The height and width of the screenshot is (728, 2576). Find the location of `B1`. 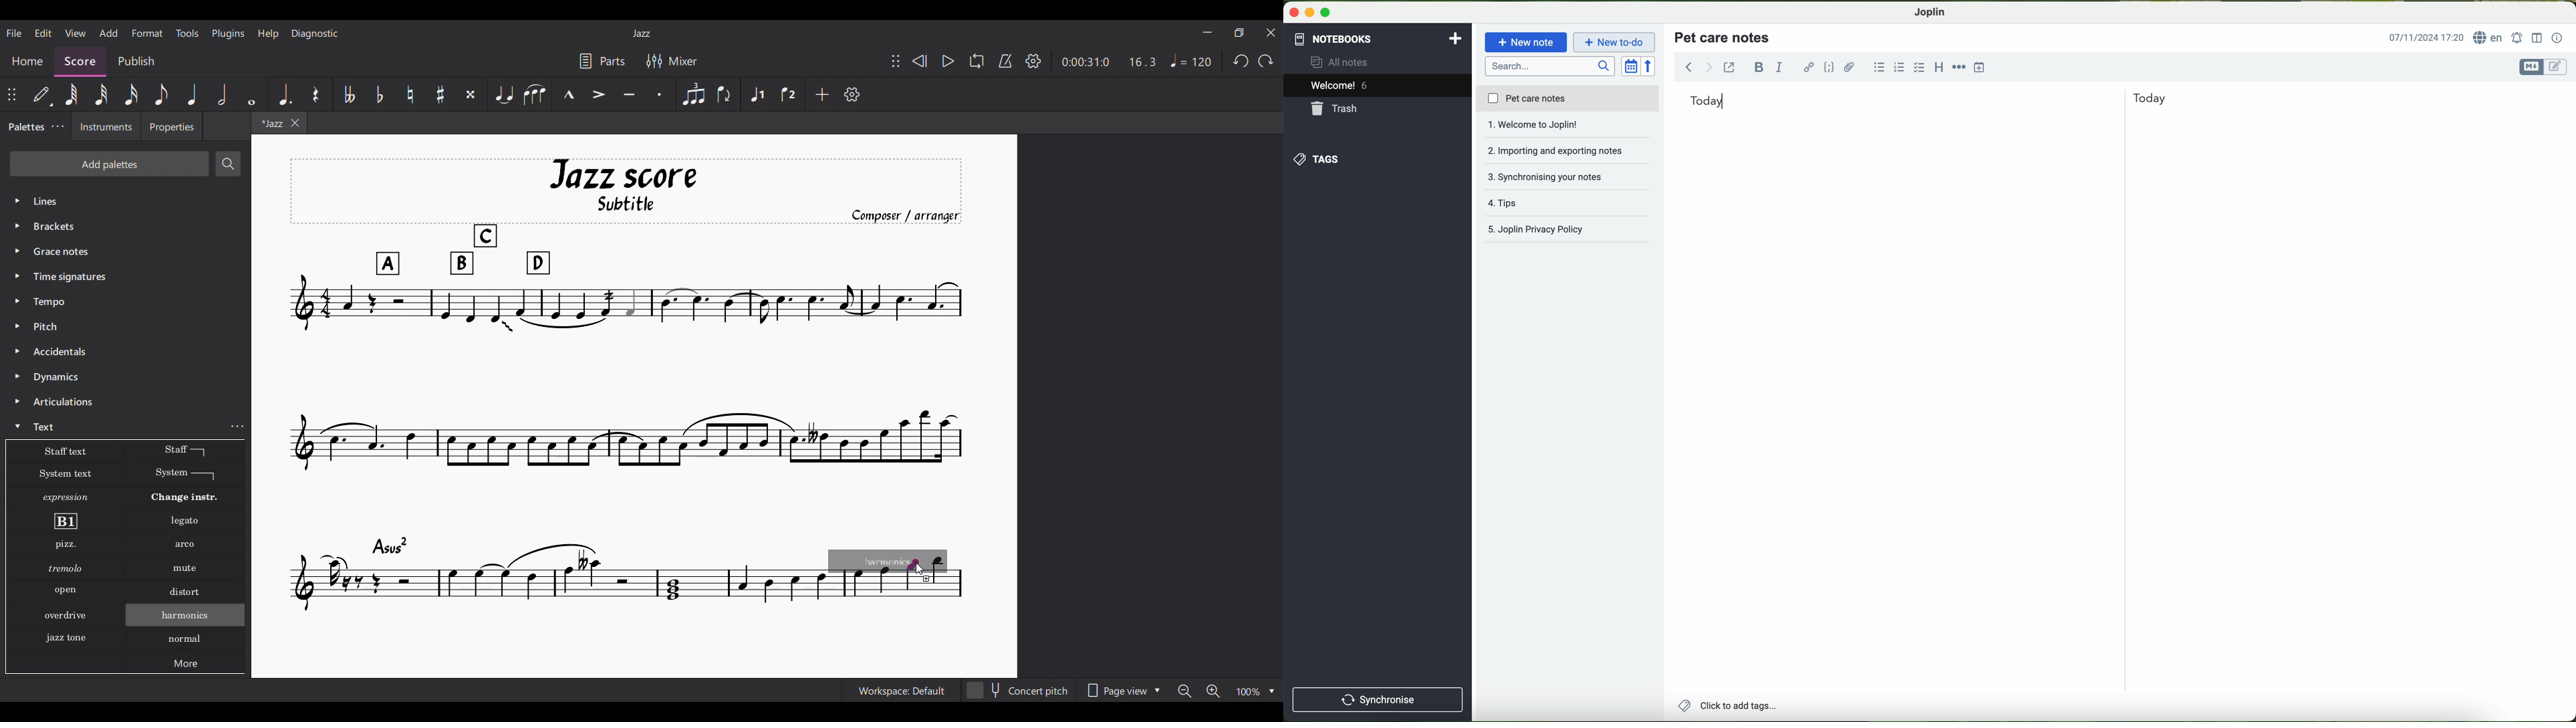

B1 is located at coordinates (65, 521).